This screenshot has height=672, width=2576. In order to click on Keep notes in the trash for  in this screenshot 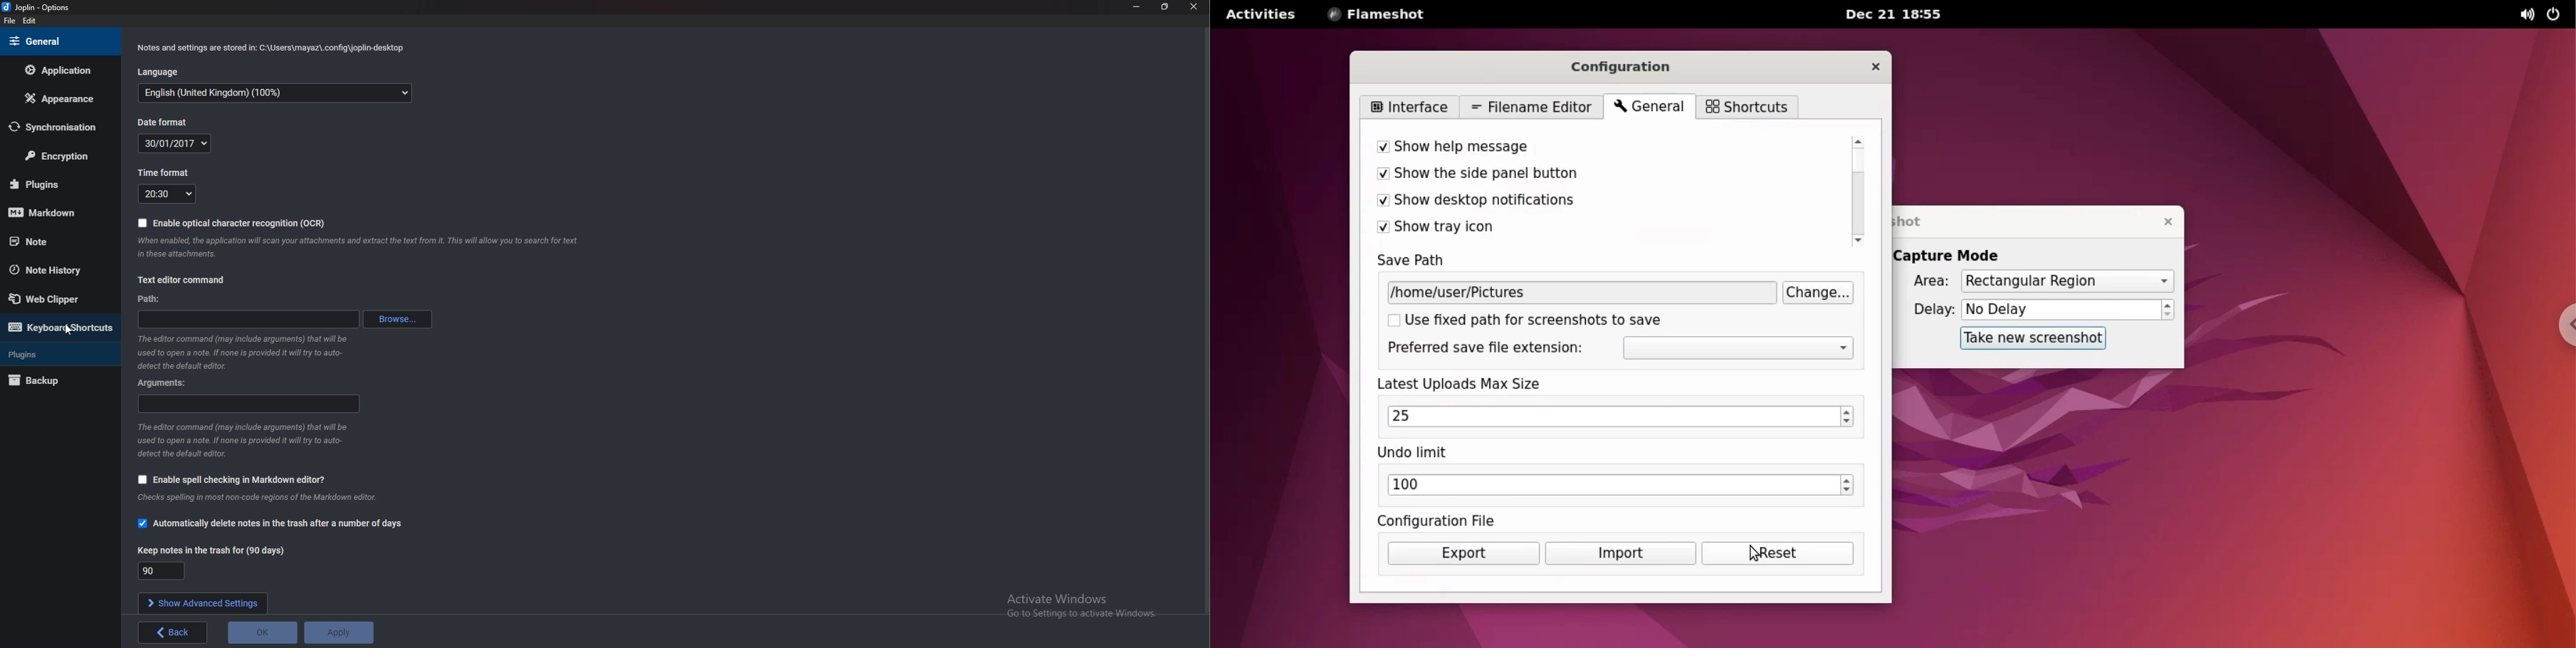, I will do `click(215, 551)`.